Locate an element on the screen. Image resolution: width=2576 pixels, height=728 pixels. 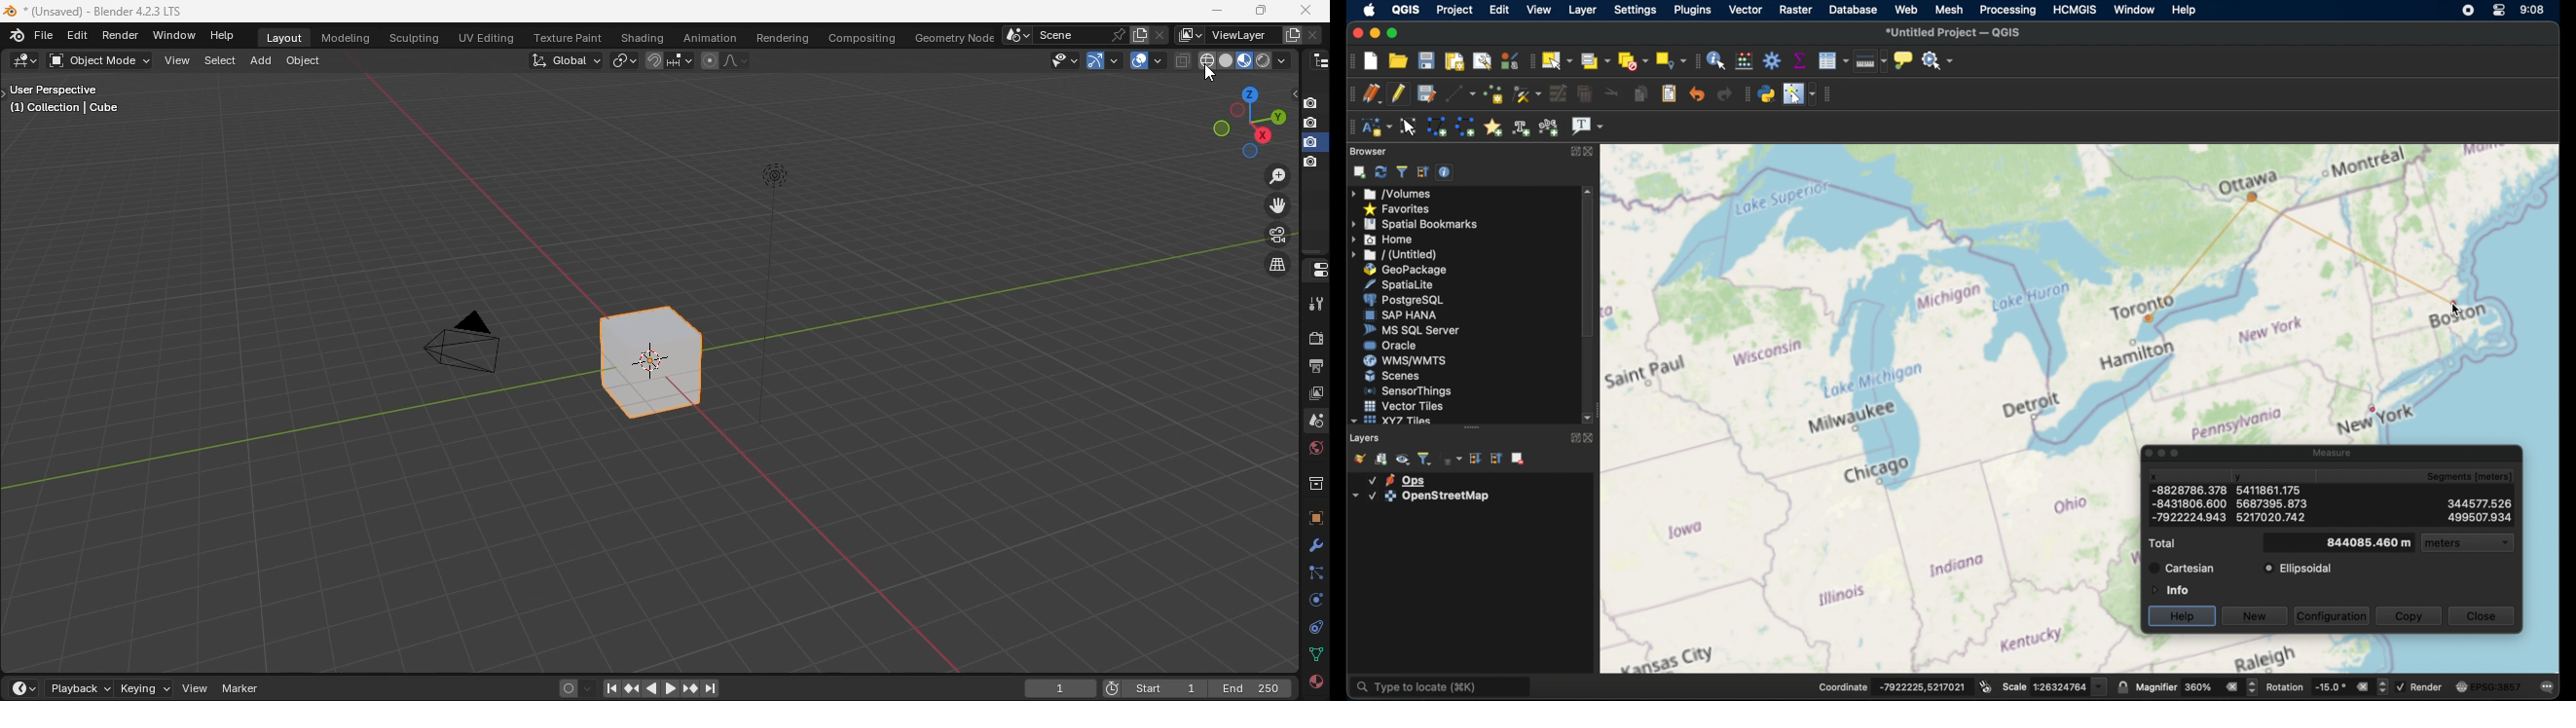
close is located at coordinates (1589, 439).